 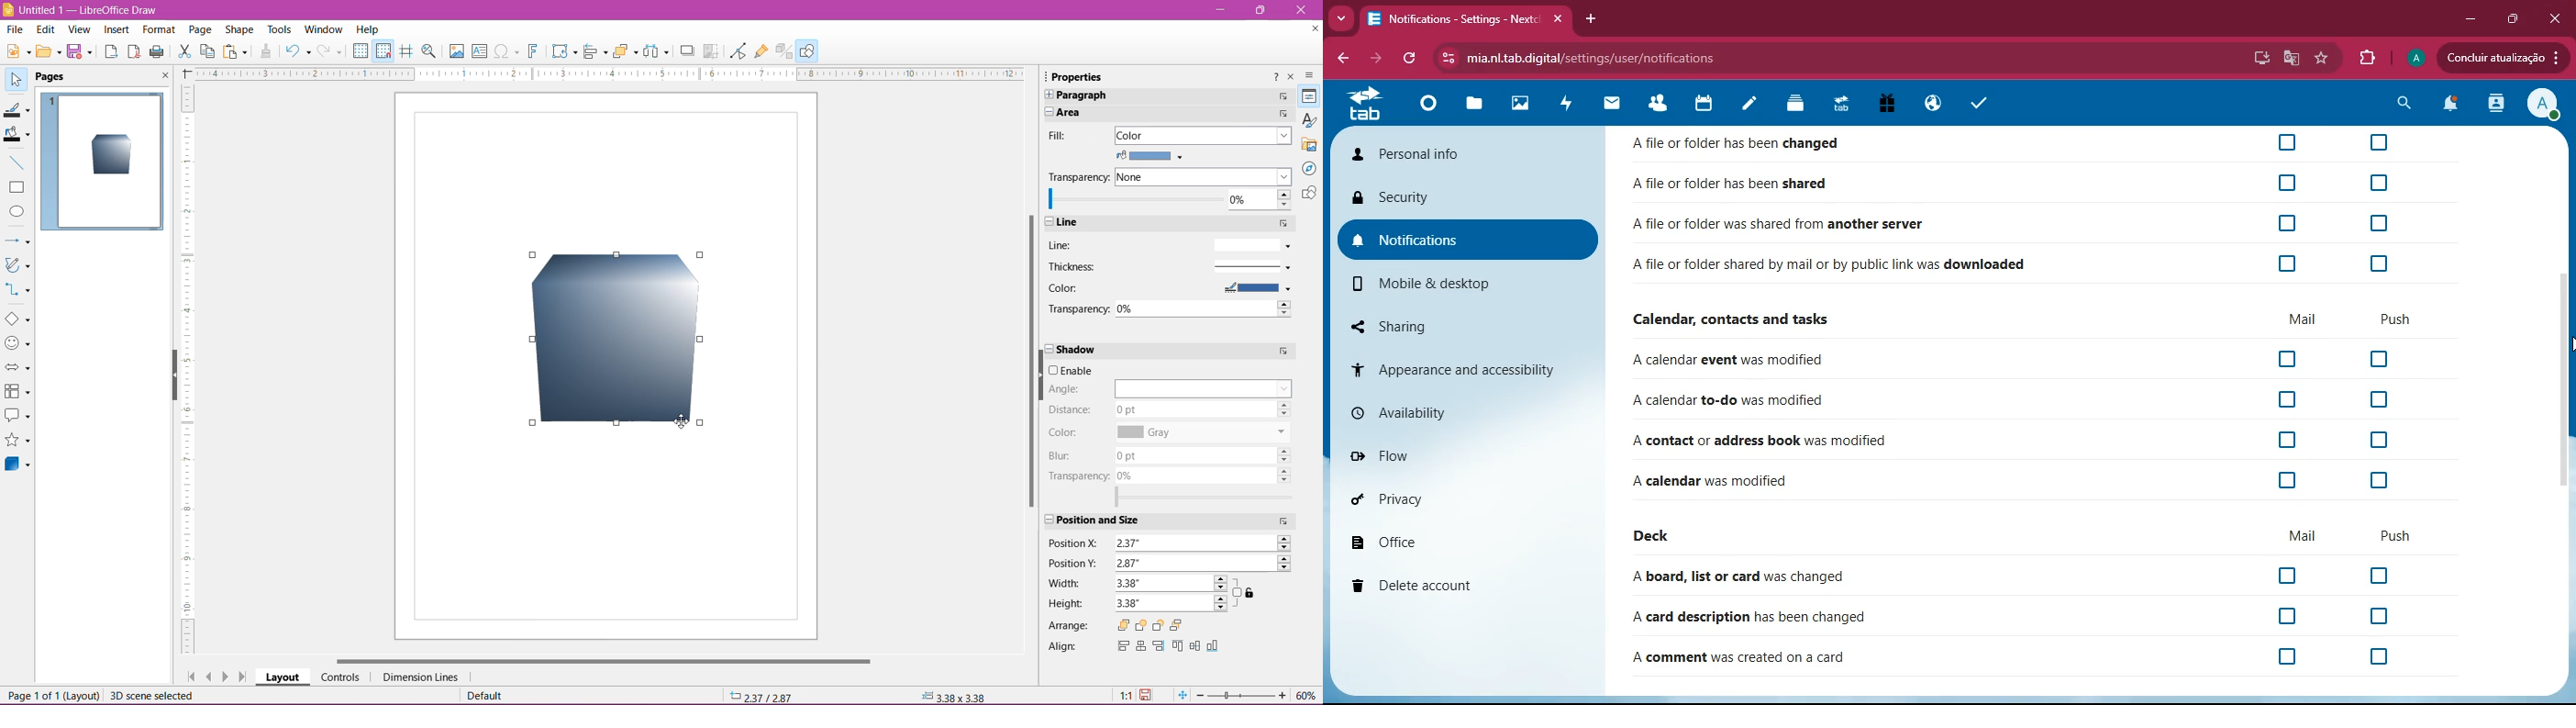 I want to click on off, so click(x=2283, y=442).